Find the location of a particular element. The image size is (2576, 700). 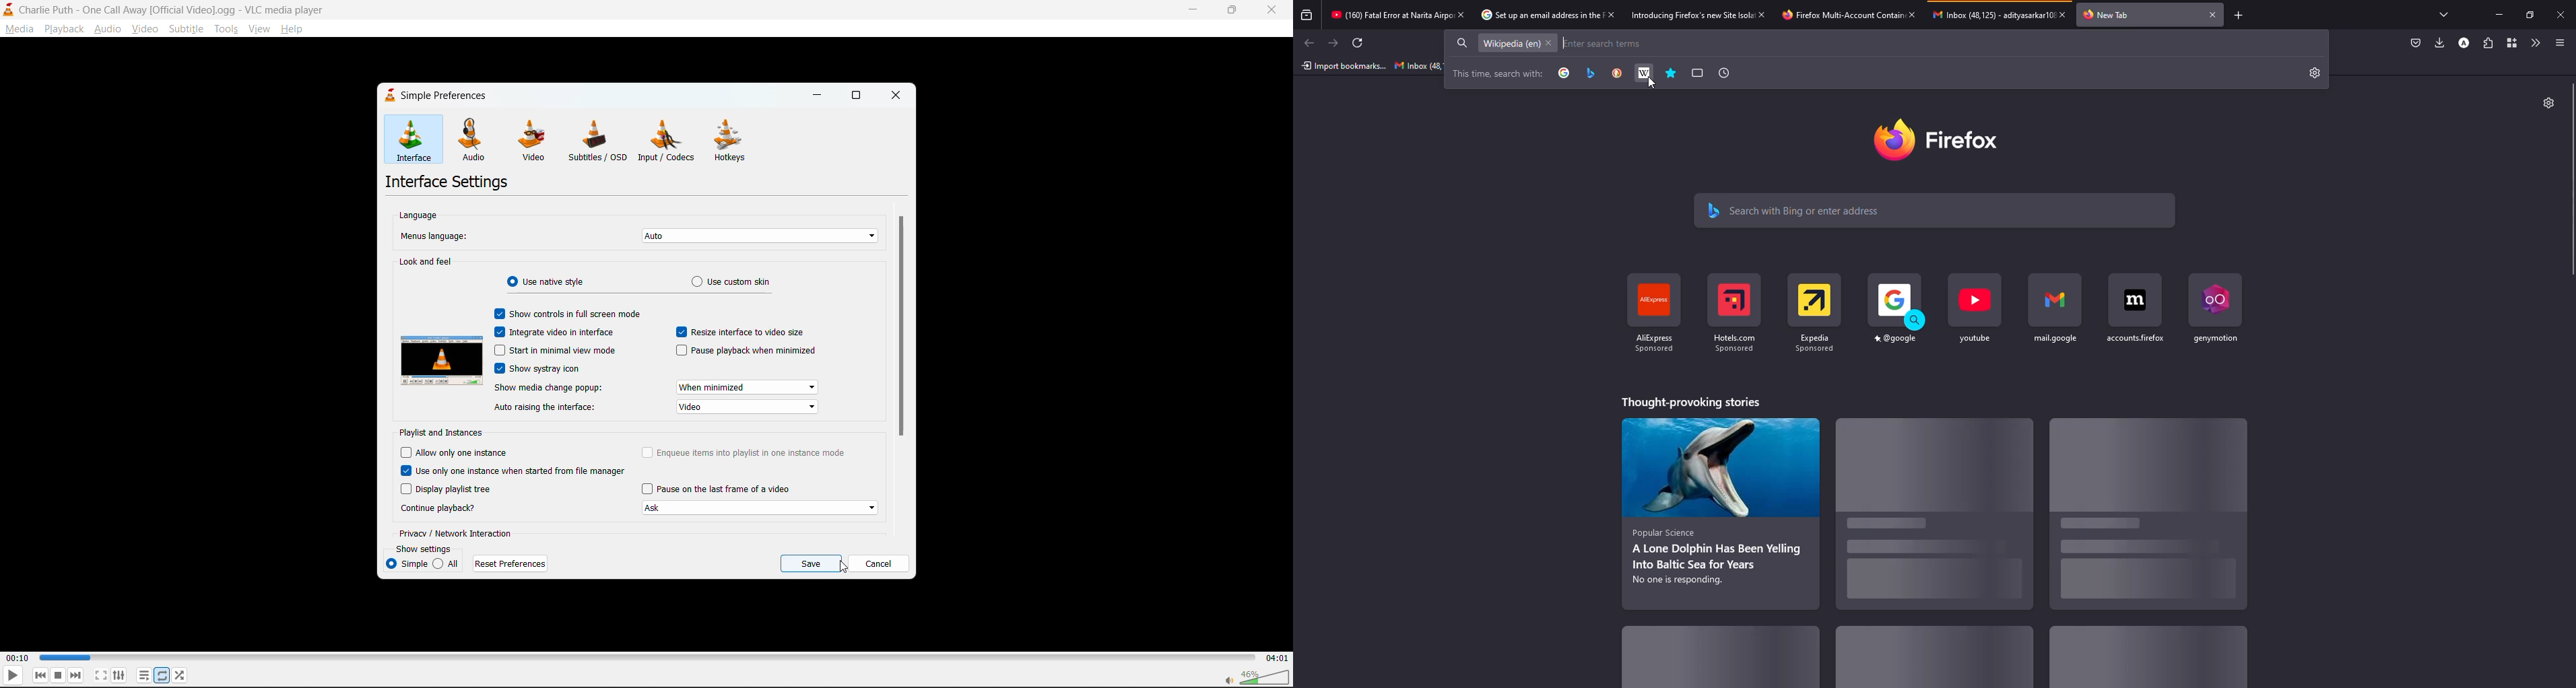

video is located at coordinates (147, 30).